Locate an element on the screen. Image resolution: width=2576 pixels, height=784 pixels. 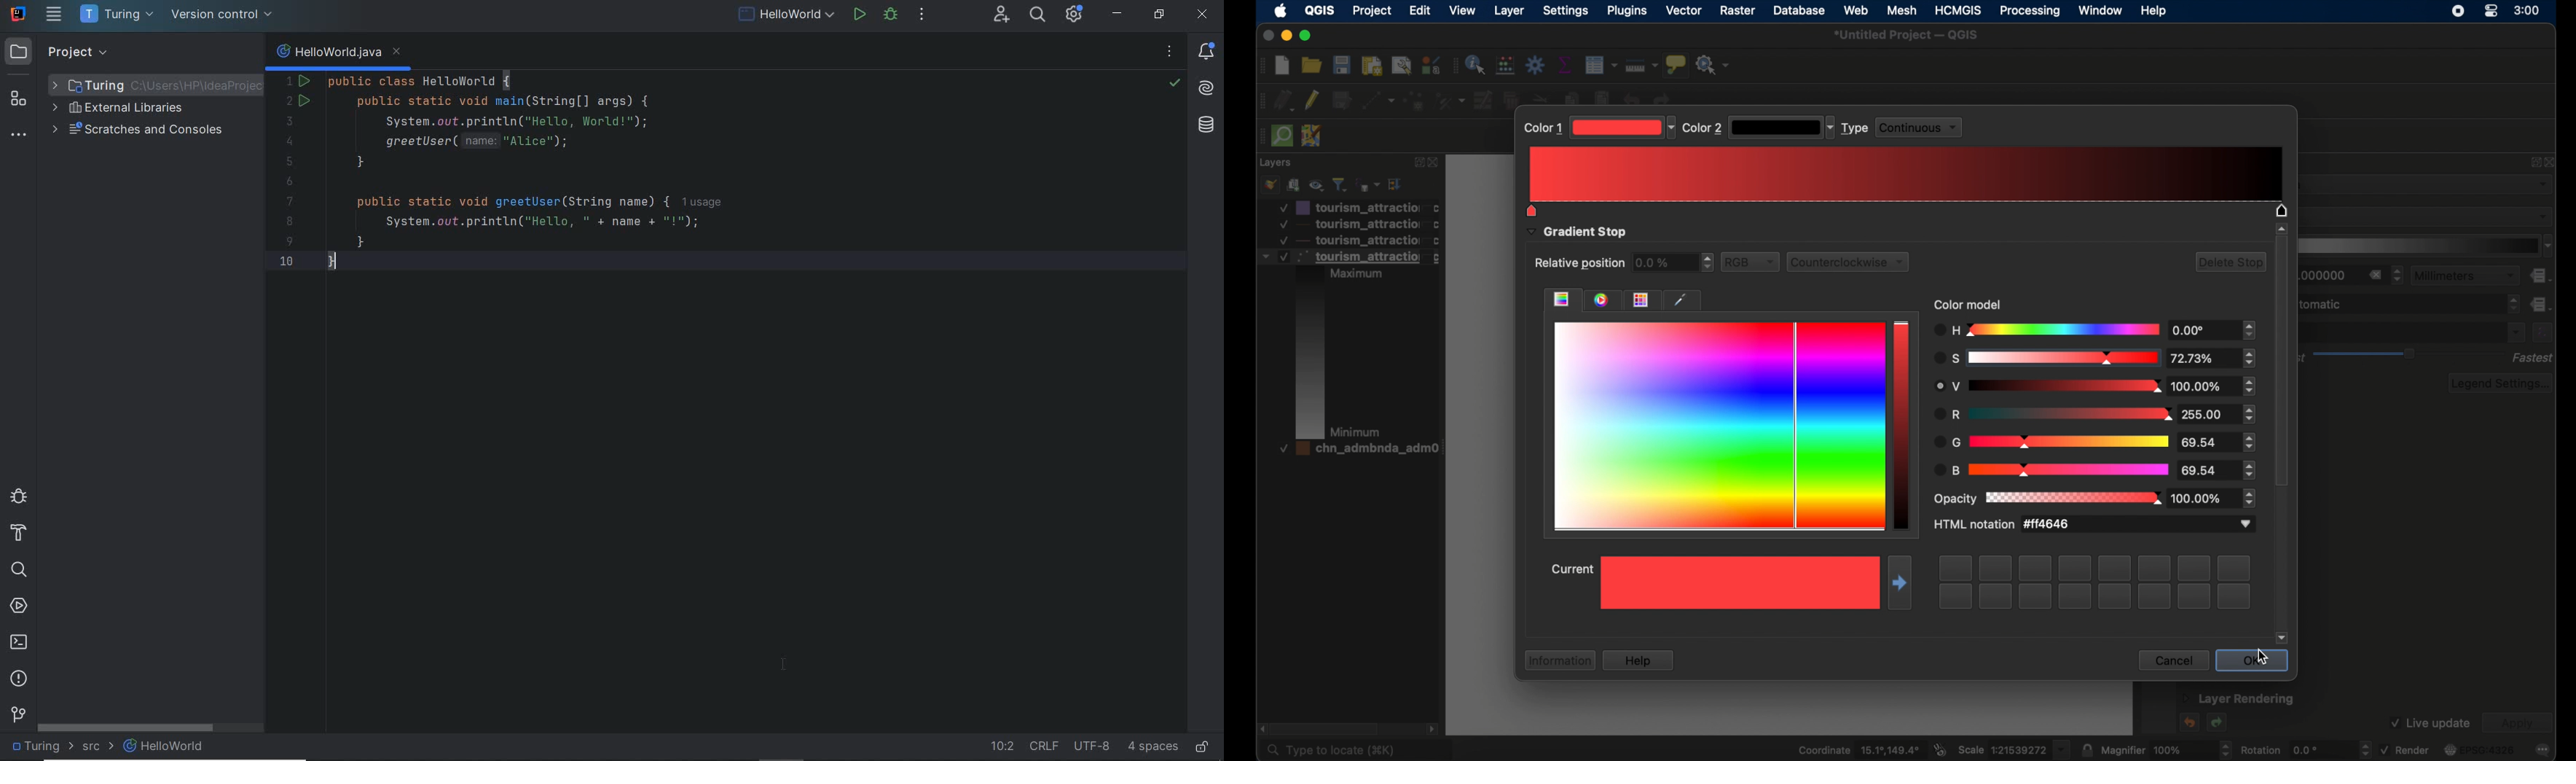
Database is located at coordinates (1209, 128).